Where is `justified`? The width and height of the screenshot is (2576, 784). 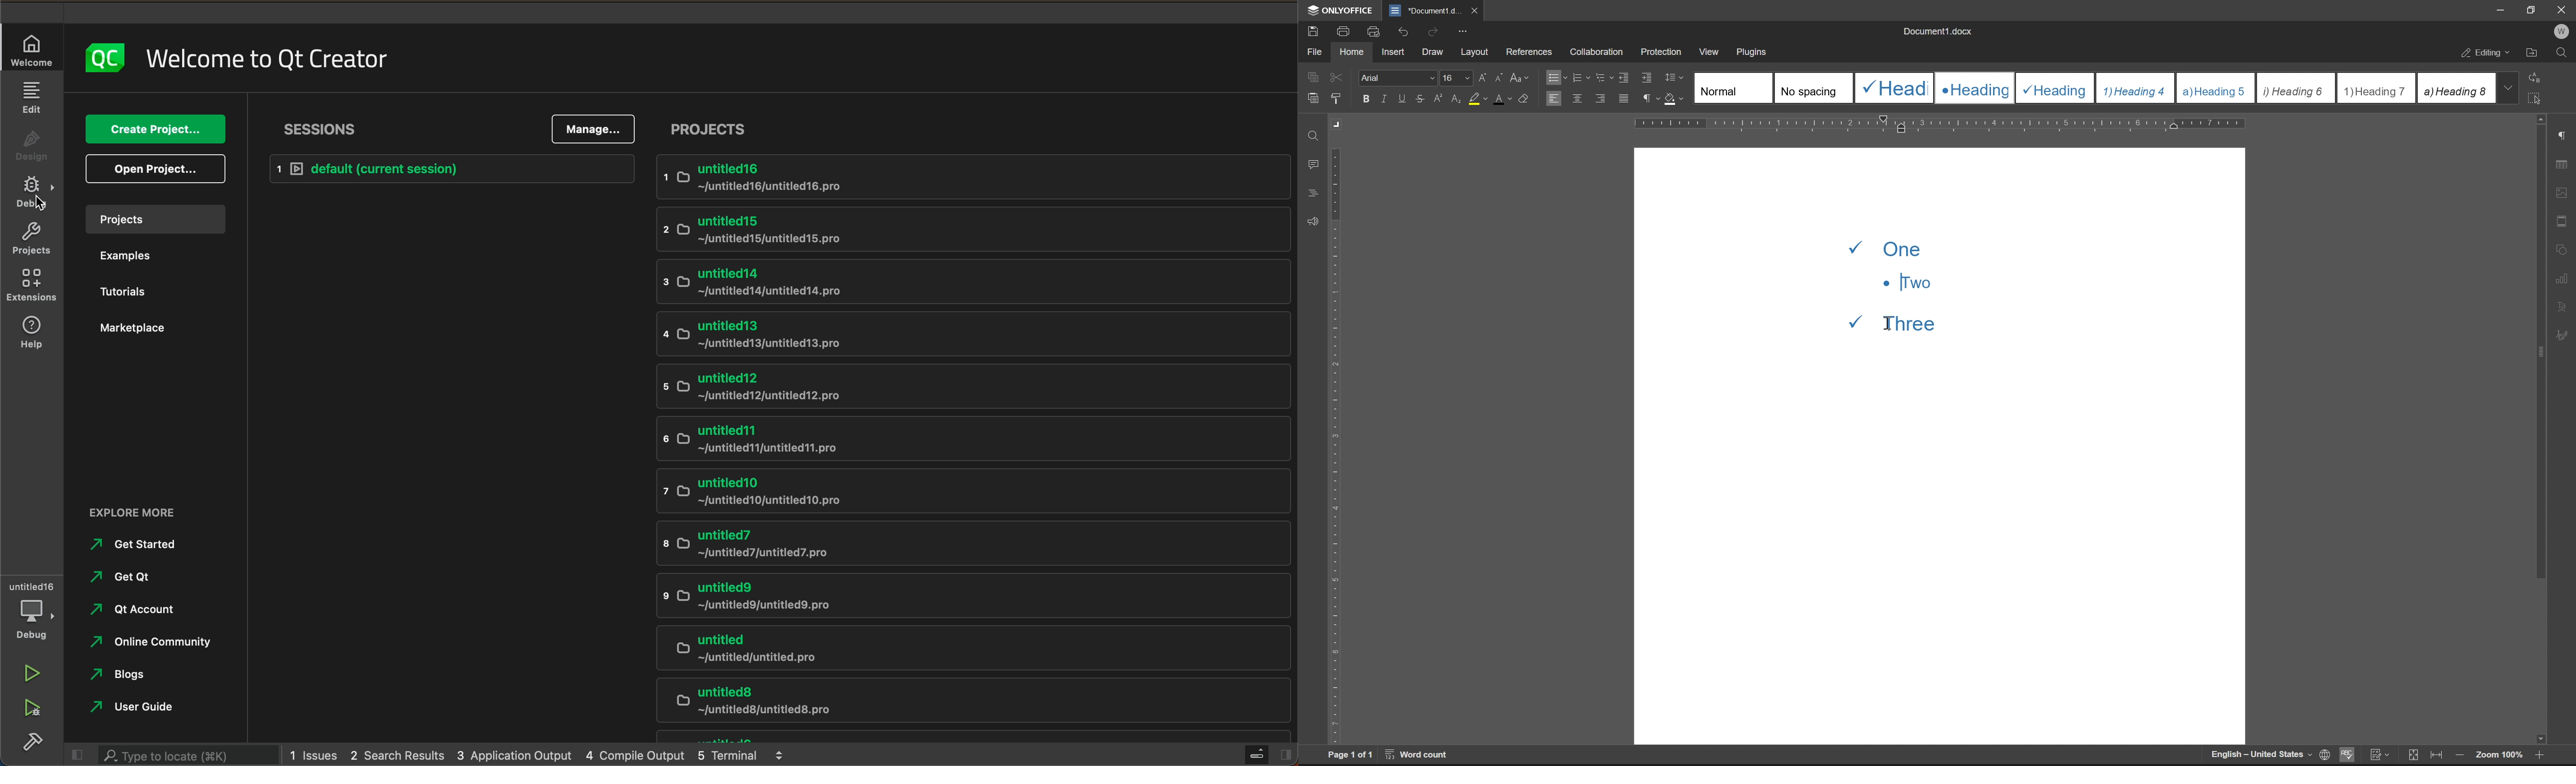
justified is located at coordinates (1625, 98).